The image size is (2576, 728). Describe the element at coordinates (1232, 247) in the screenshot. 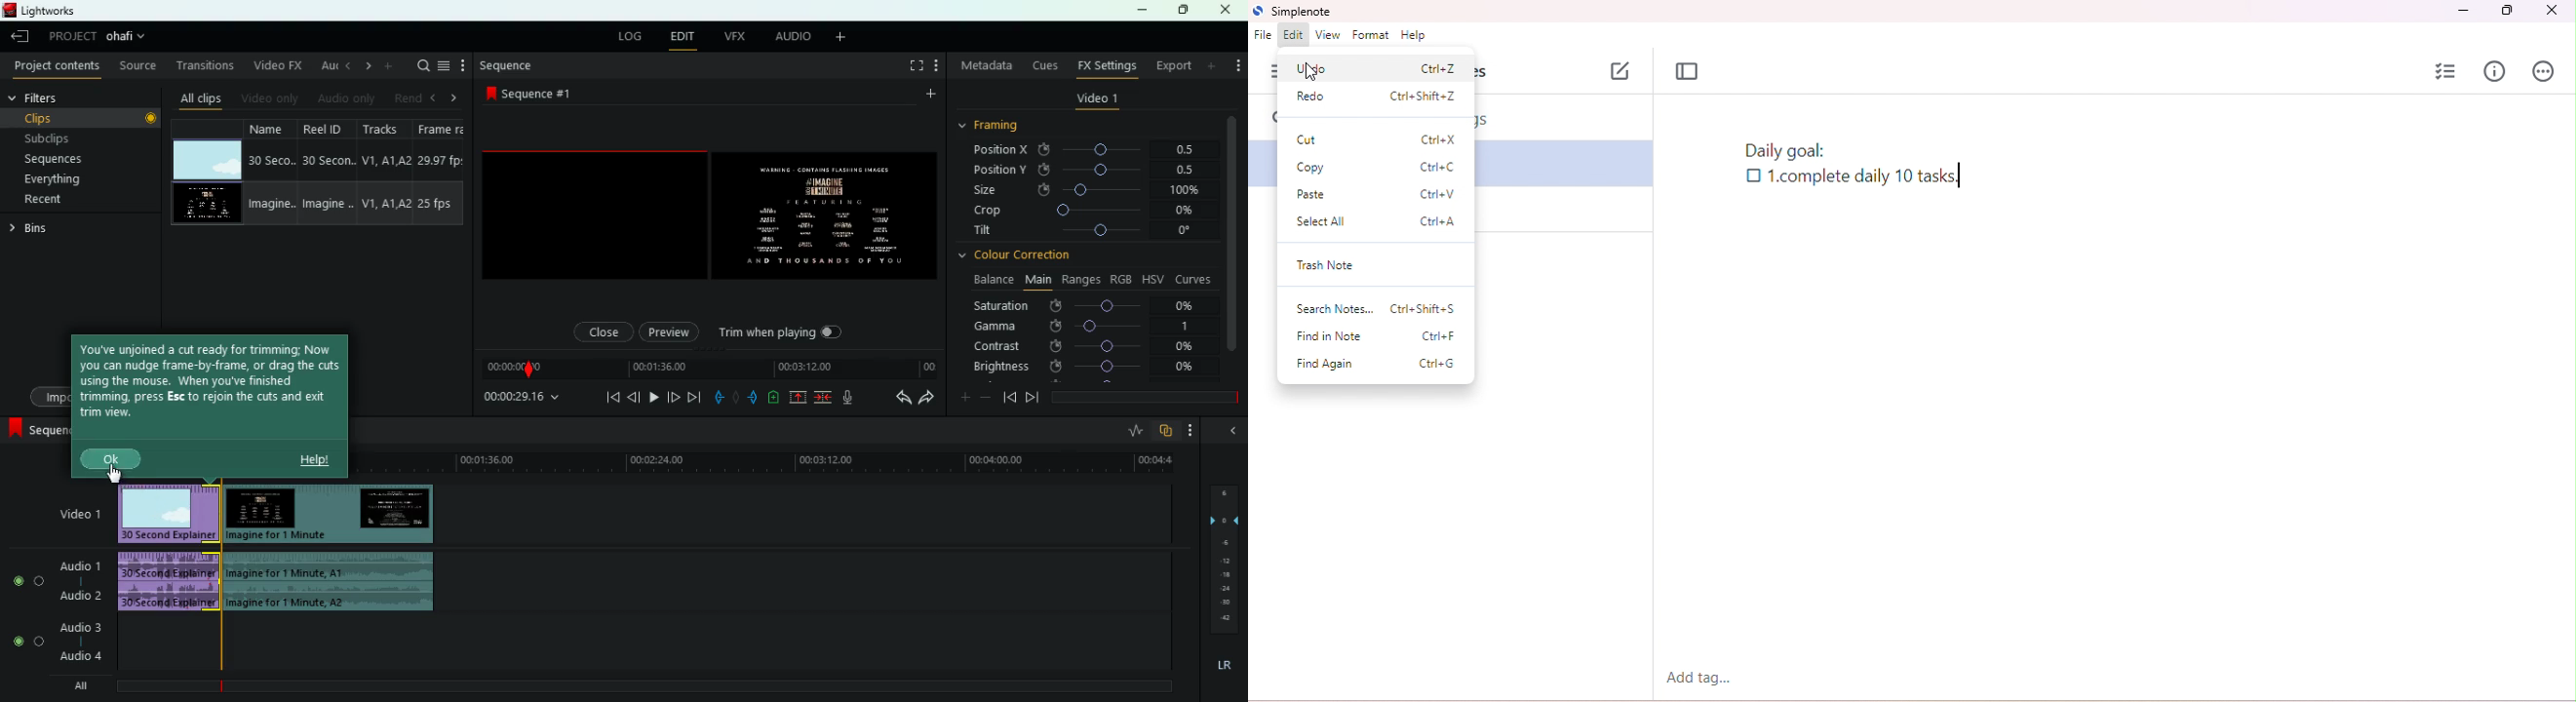

I see `vertical scroll bar` at that location.